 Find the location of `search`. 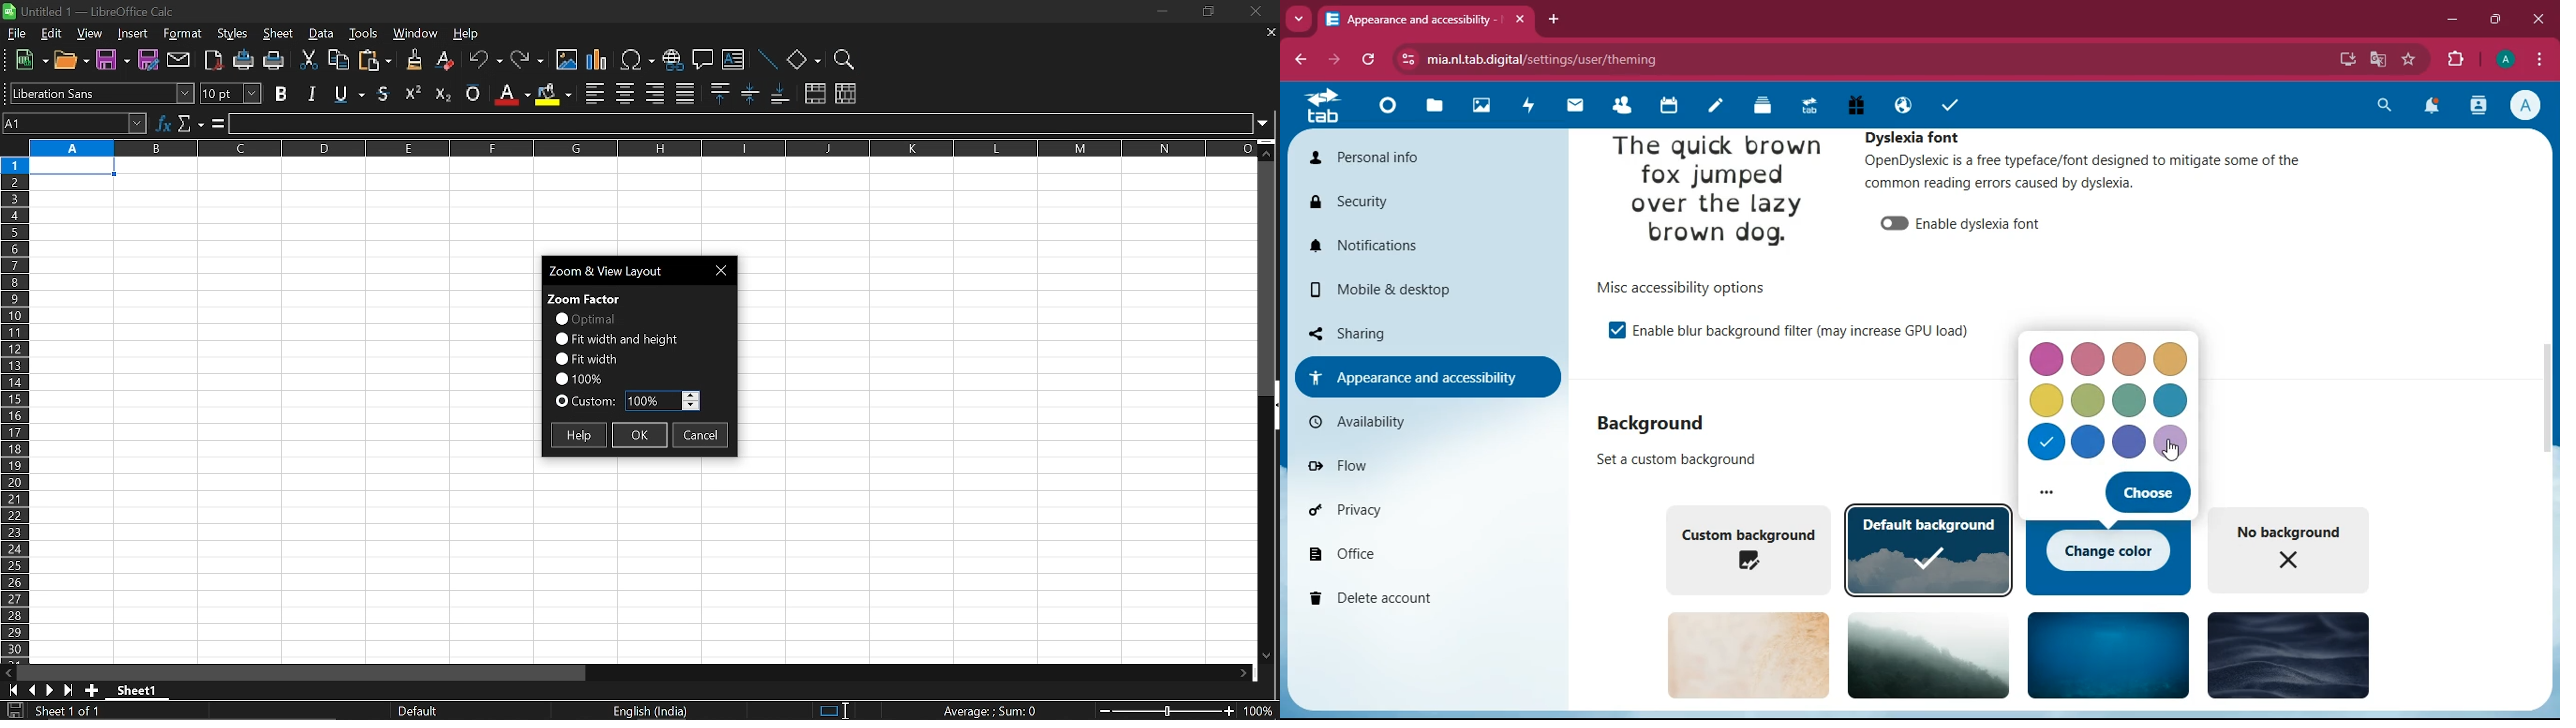

search is located at coordinates (2382, 108).